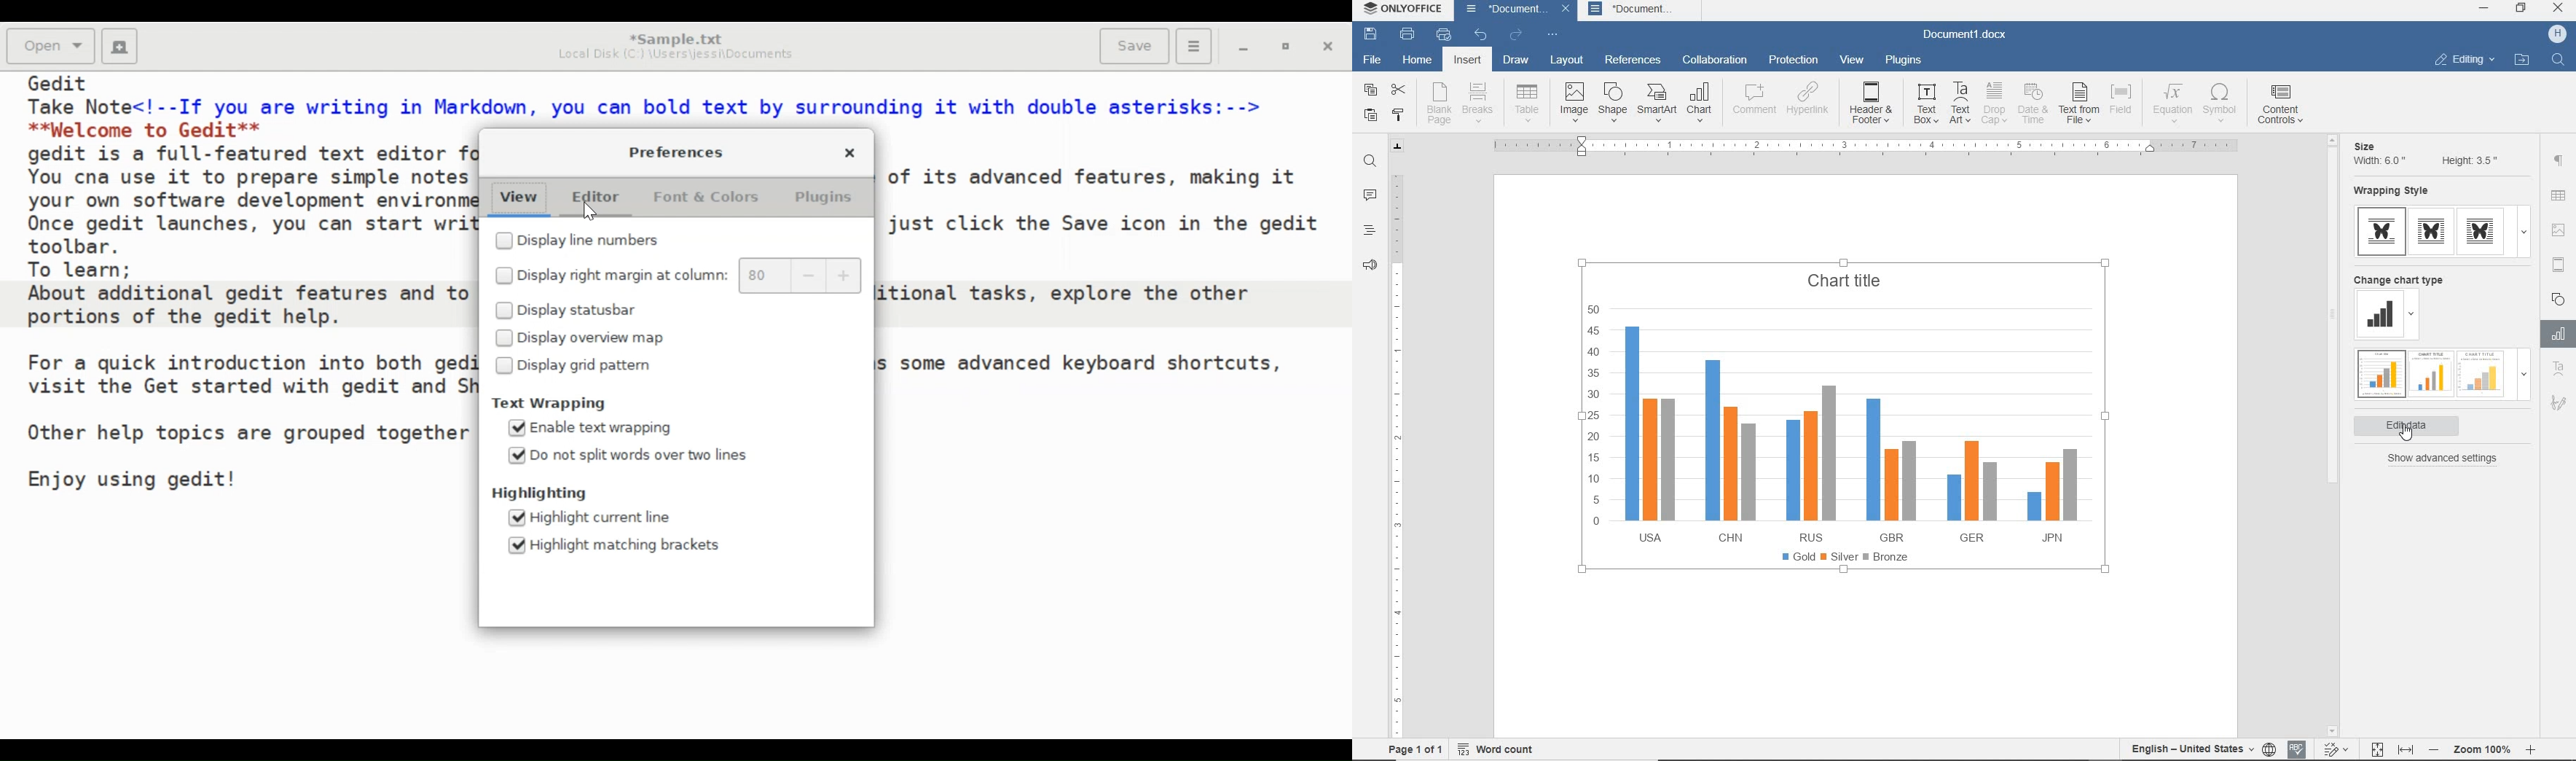  Describe the element at coordinates (2339, 747) in the screenshot. I see `track changes` at that location.